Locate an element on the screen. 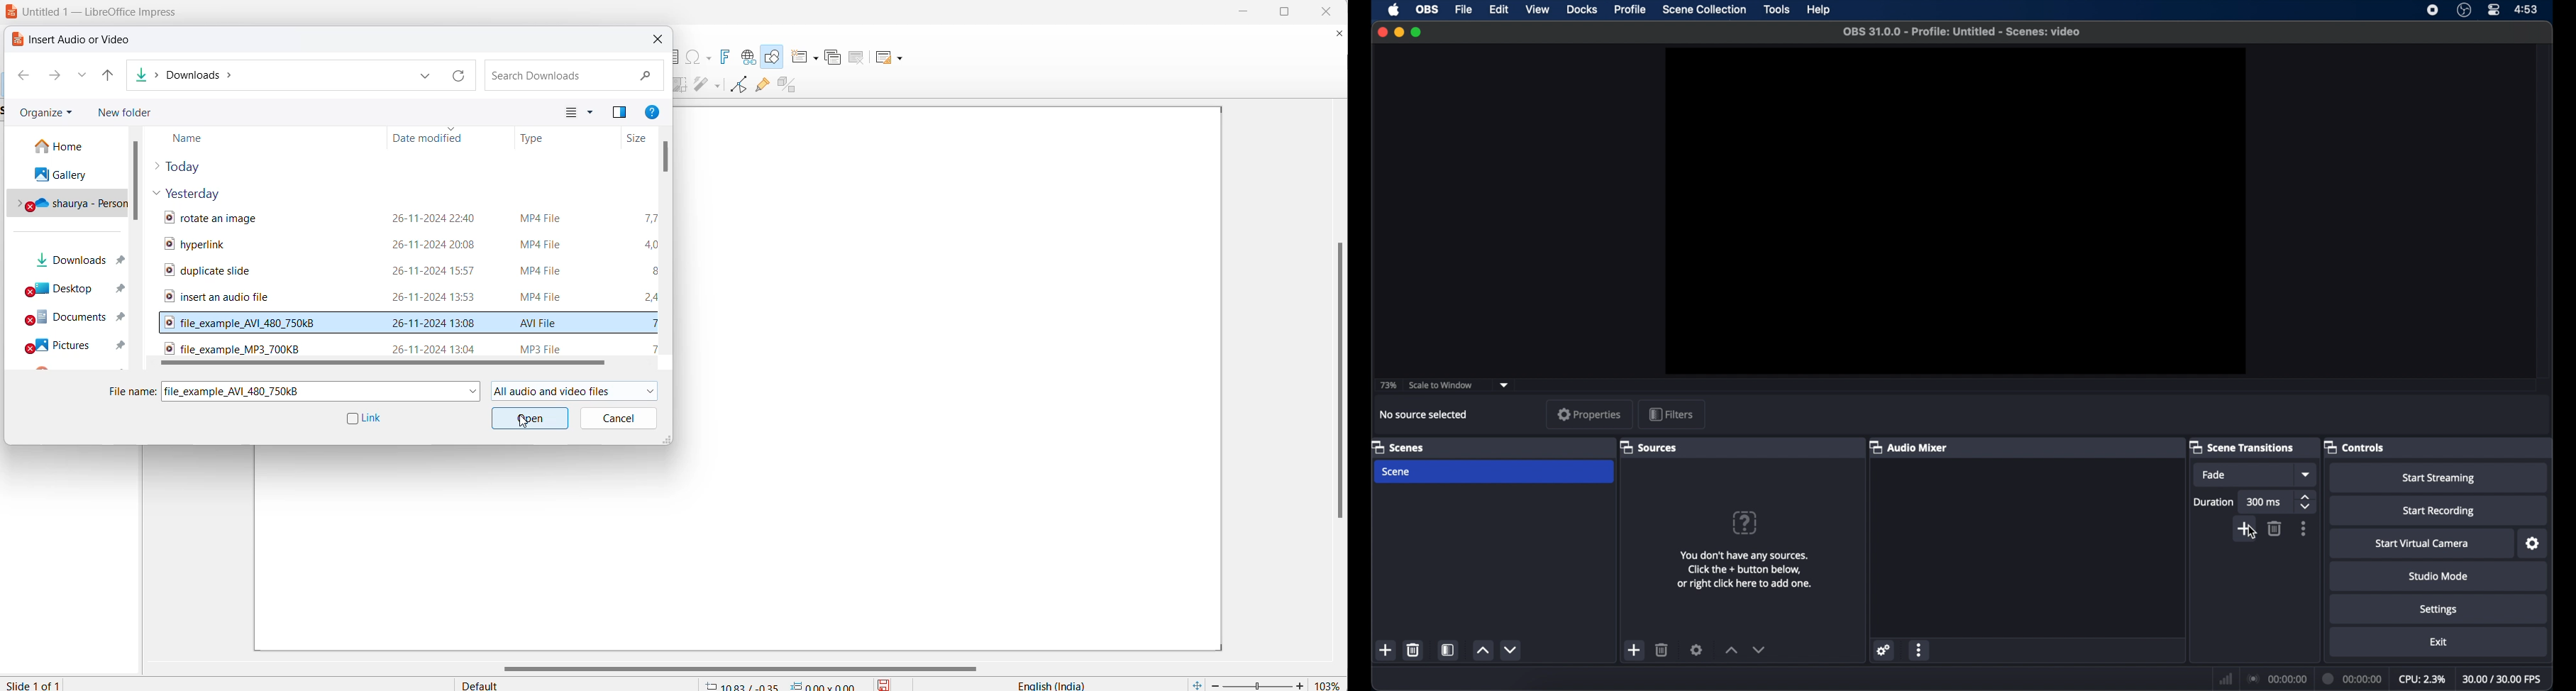 This screenshot has height=700, width=2576. personal drive is located at coordinates (74, 203).